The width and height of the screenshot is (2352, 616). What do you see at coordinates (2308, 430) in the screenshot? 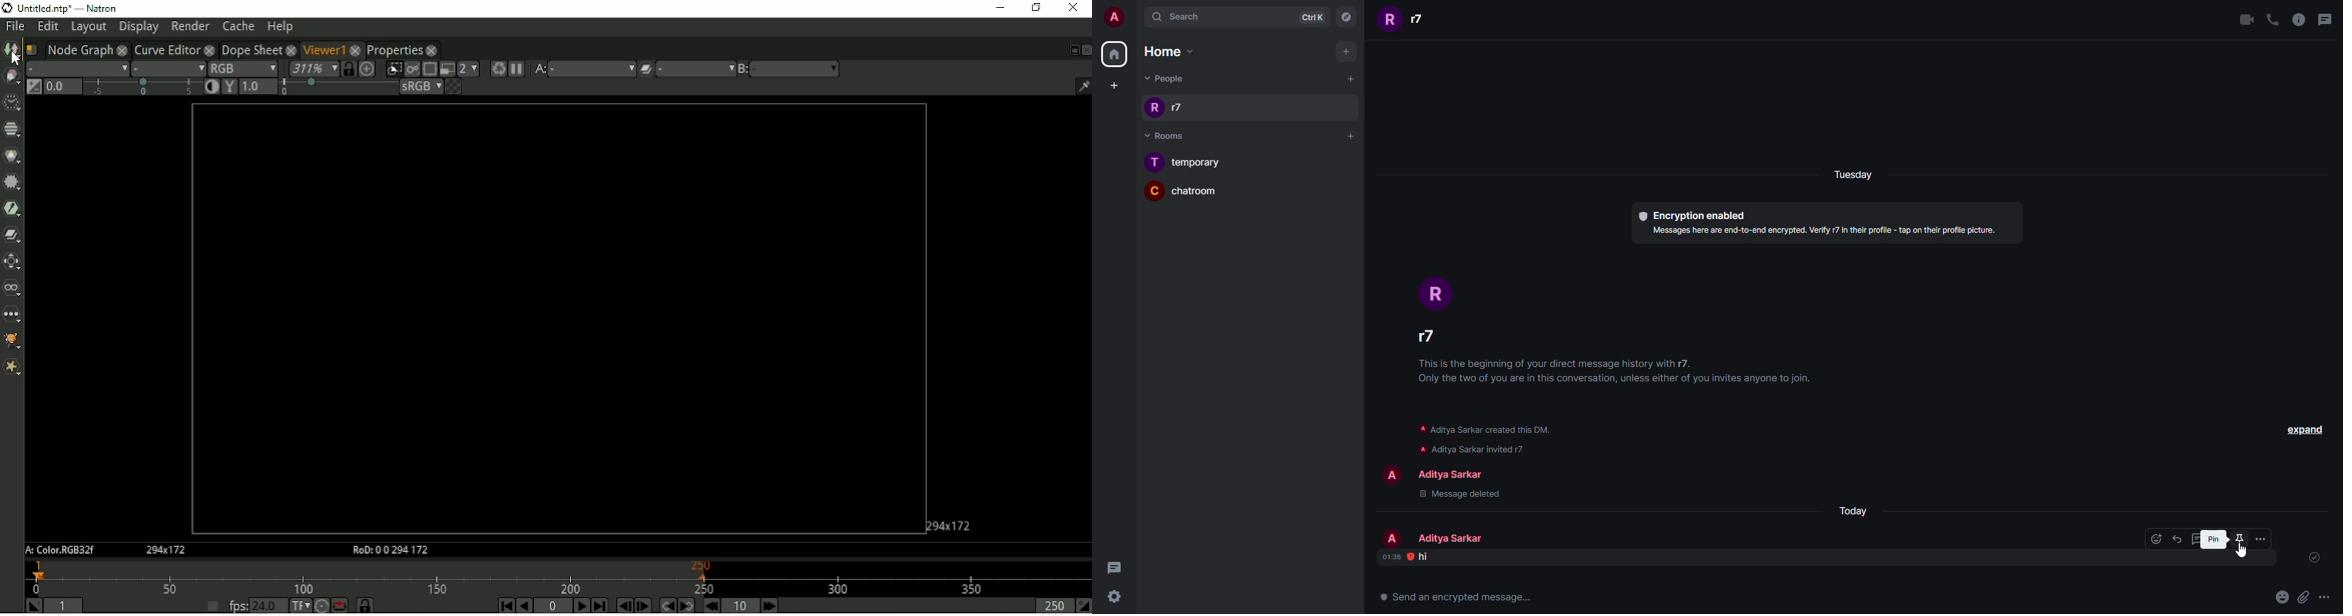
I see `expand` at bounding box center [2308, 430].